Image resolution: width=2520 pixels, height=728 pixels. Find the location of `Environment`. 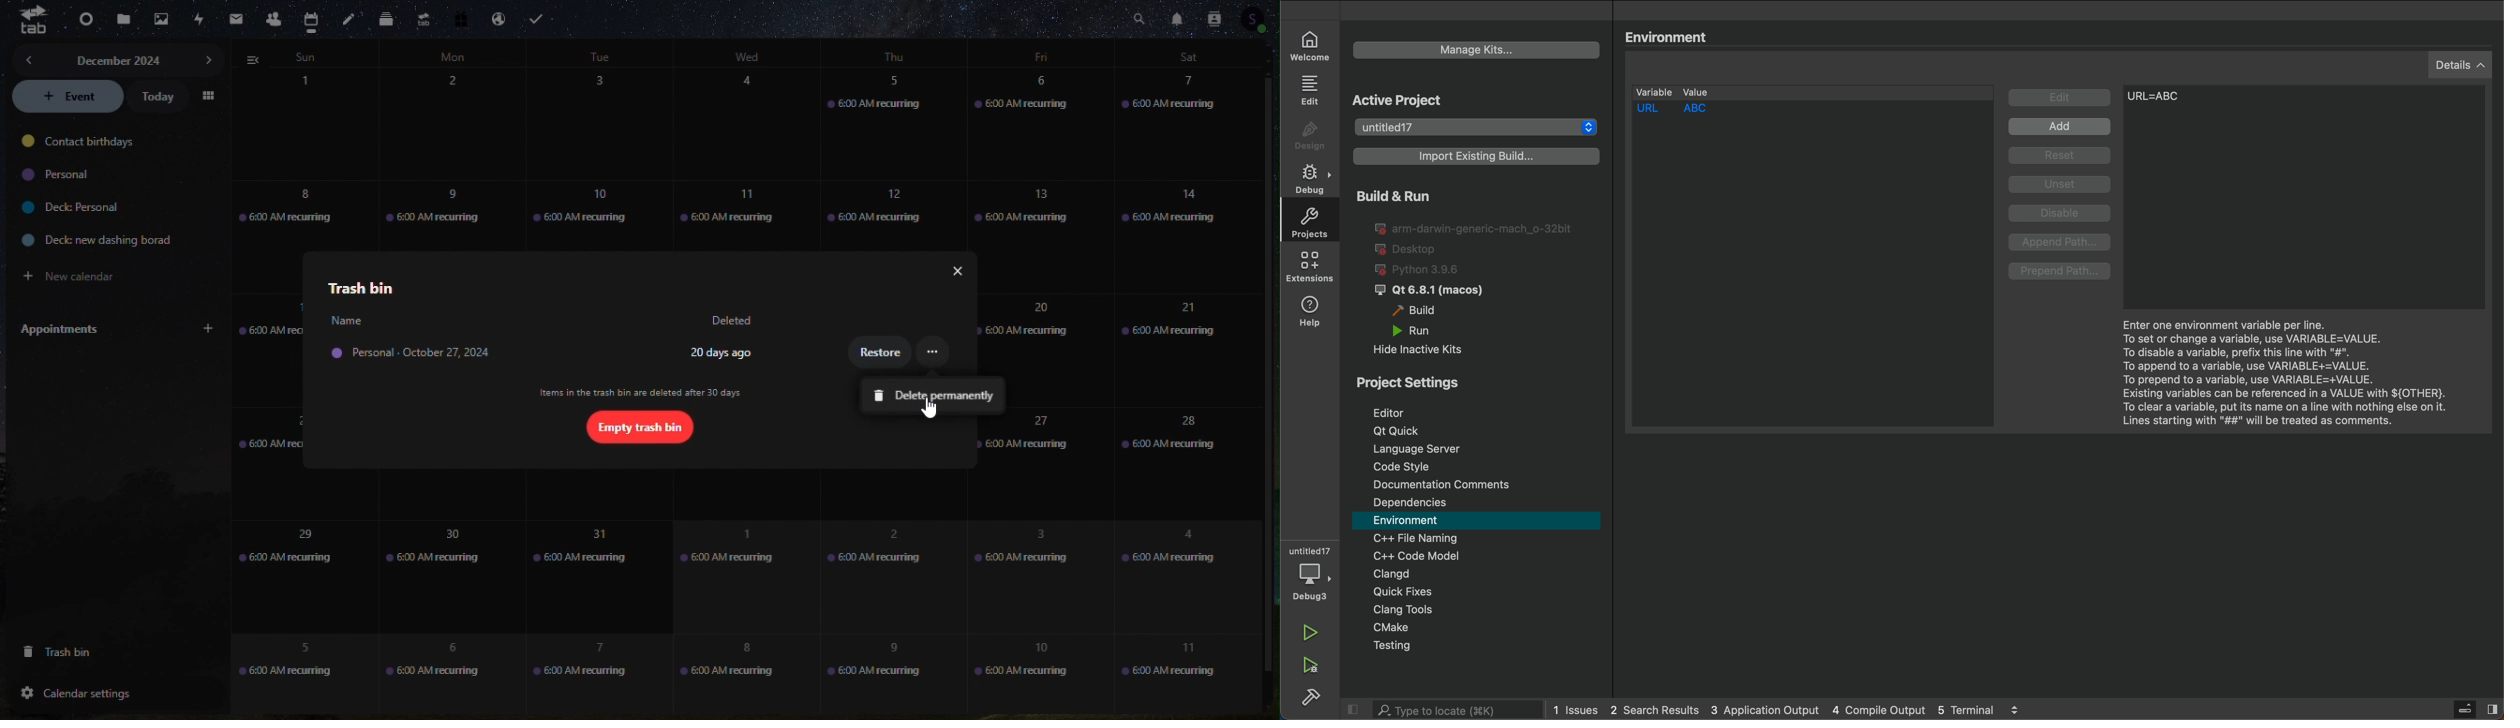

Environment is located at coordinates (1673, 35).